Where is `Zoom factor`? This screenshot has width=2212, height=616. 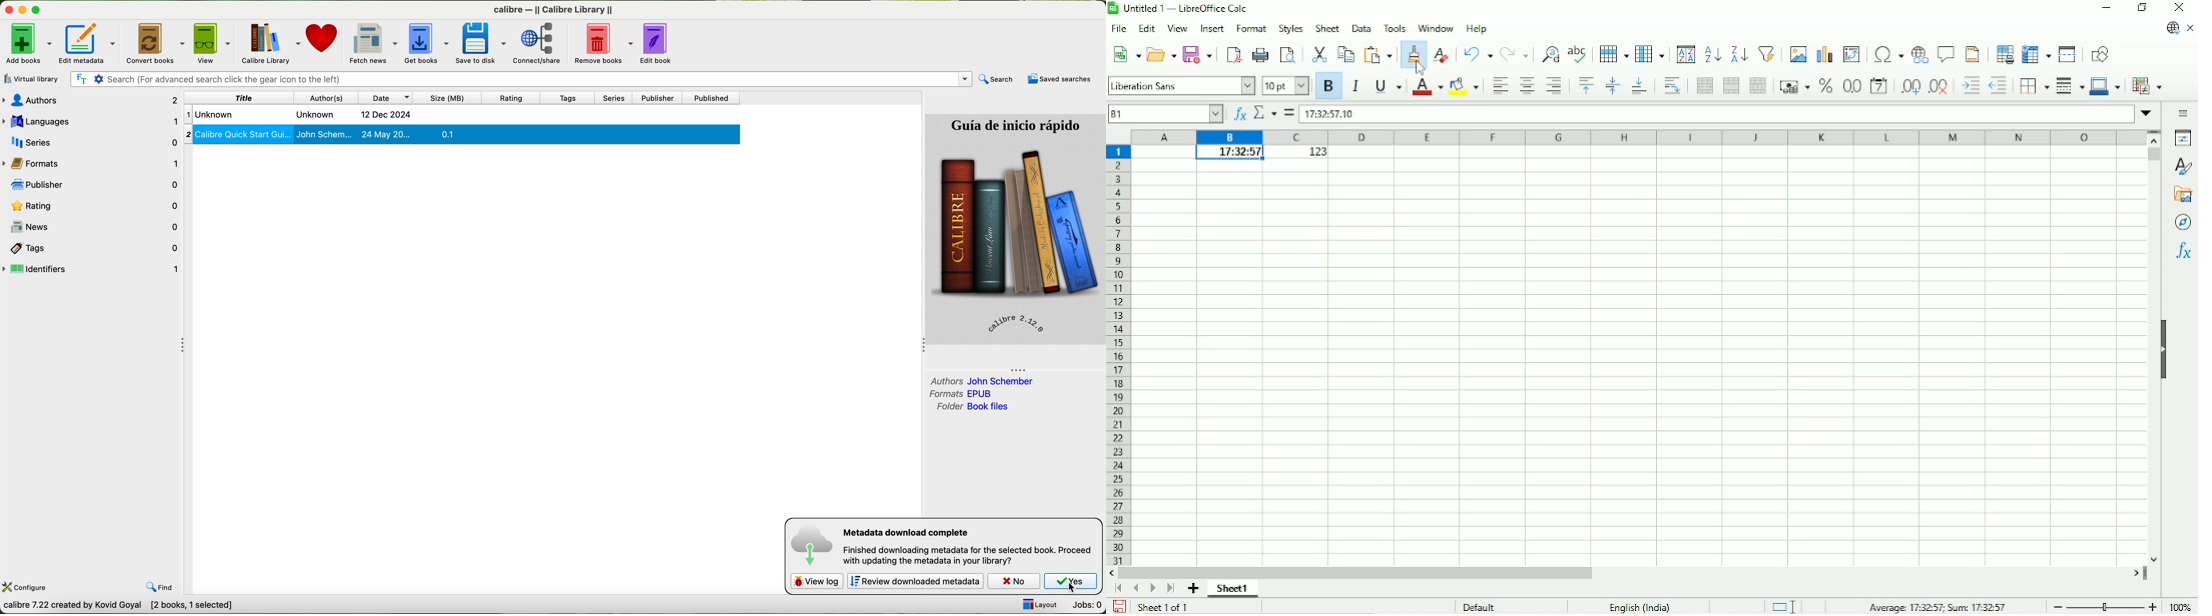
Zoom factor is located at coordinates (2181, 605).